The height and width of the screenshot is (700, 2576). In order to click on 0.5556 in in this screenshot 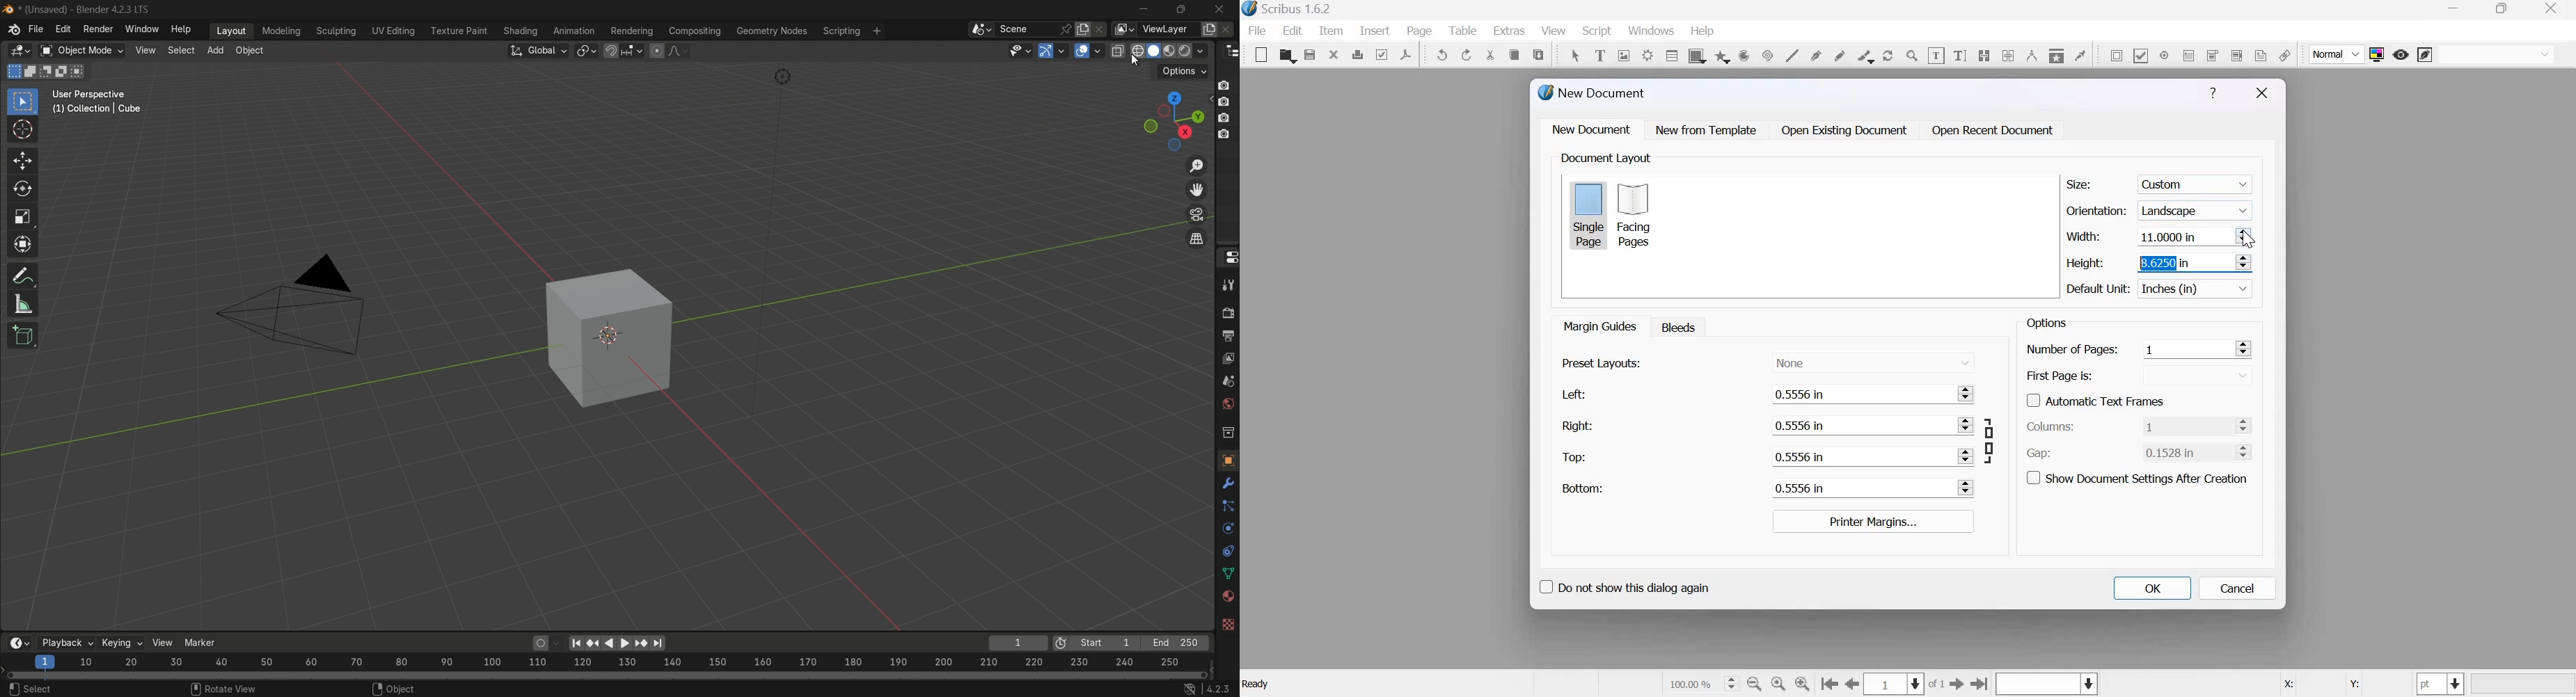, I will do `click(1858, 393)`.